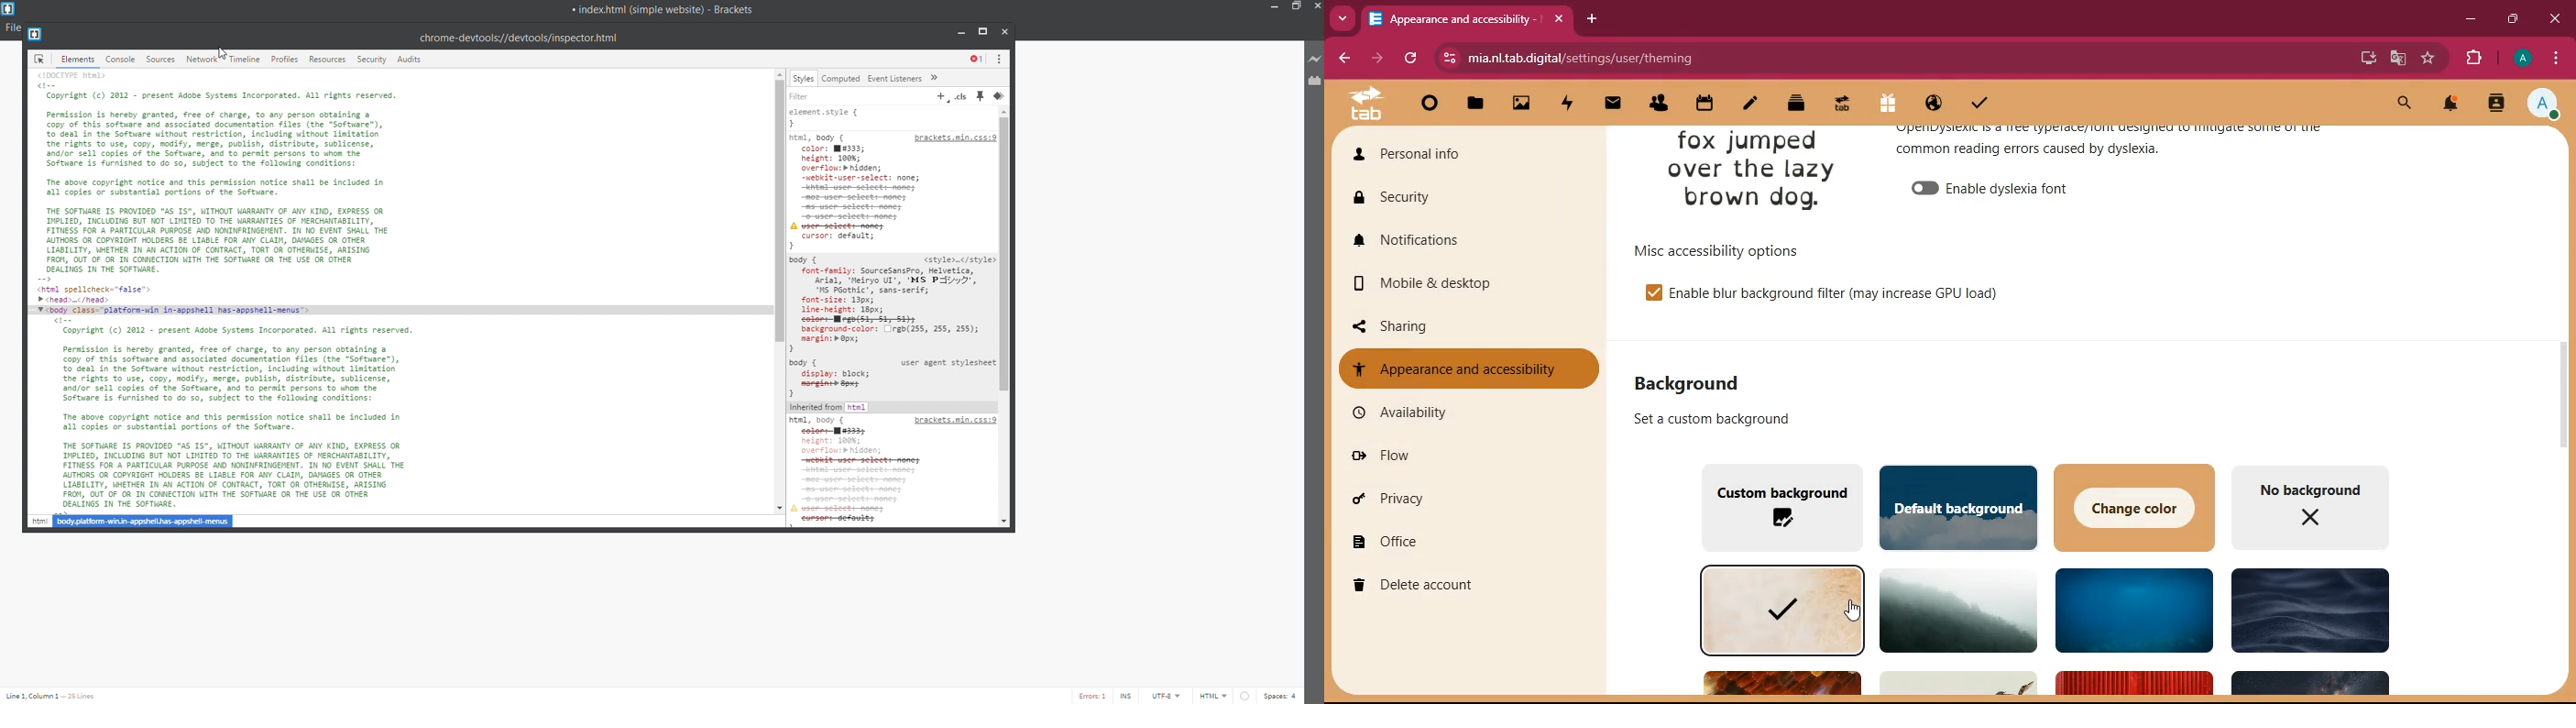  What do you see at coordinates (1314, 86) in the screenshot?
I see `extension manager` at bounding box center [1314, 86].